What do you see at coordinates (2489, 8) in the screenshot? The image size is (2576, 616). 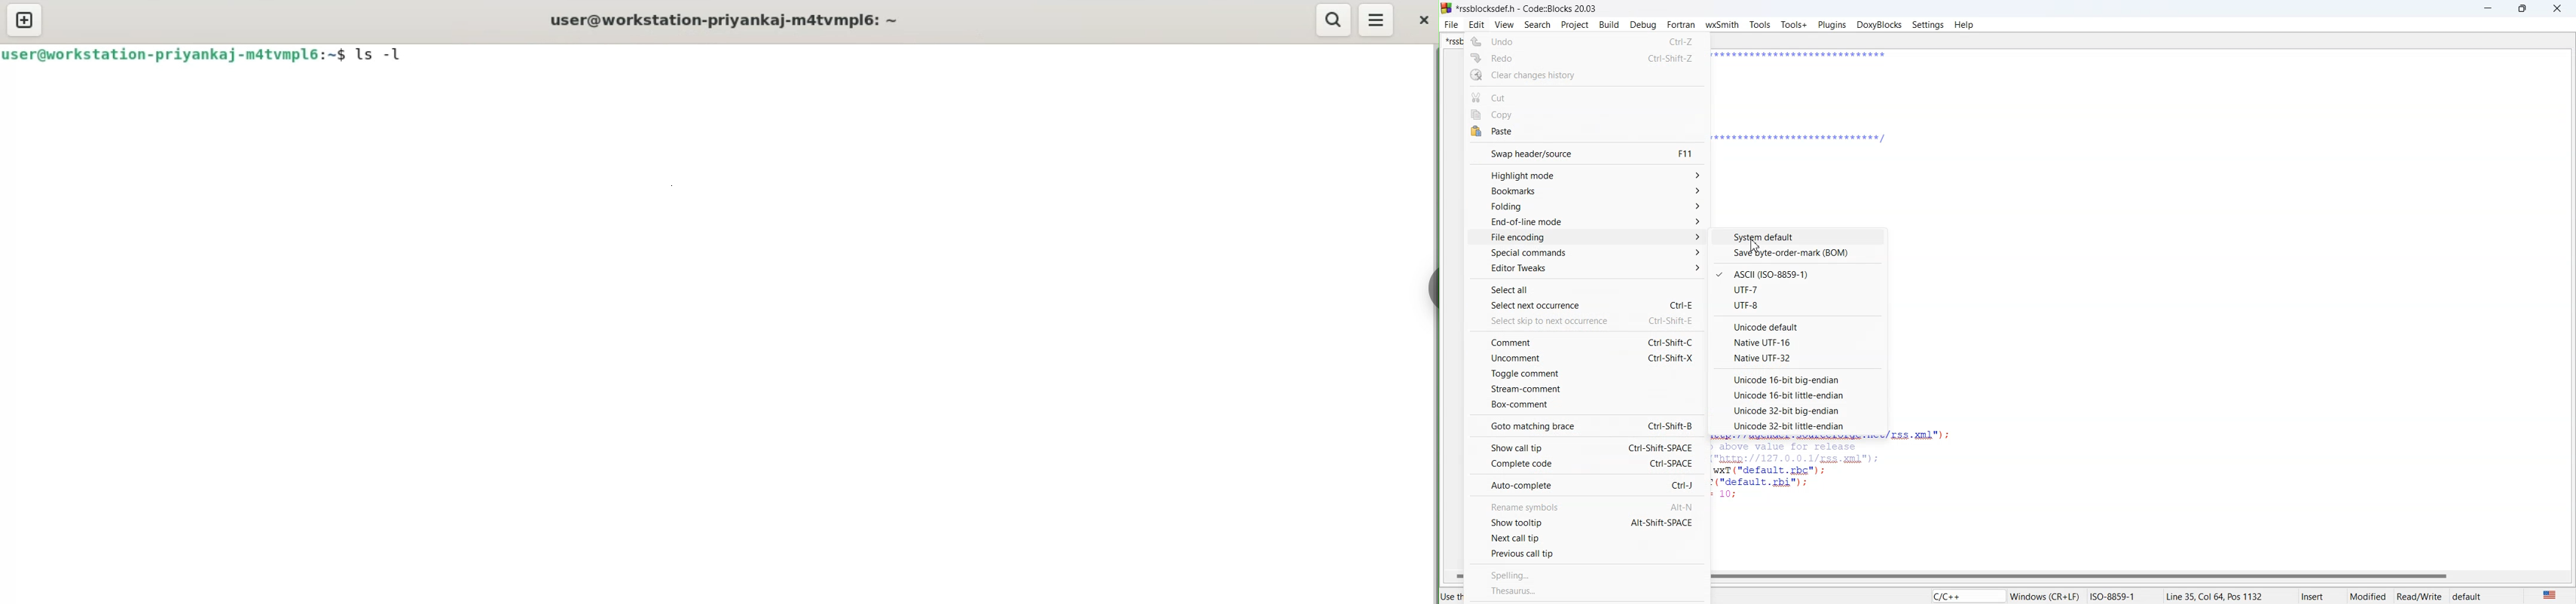 I see `minimise` at bounding box center [2489, 8].